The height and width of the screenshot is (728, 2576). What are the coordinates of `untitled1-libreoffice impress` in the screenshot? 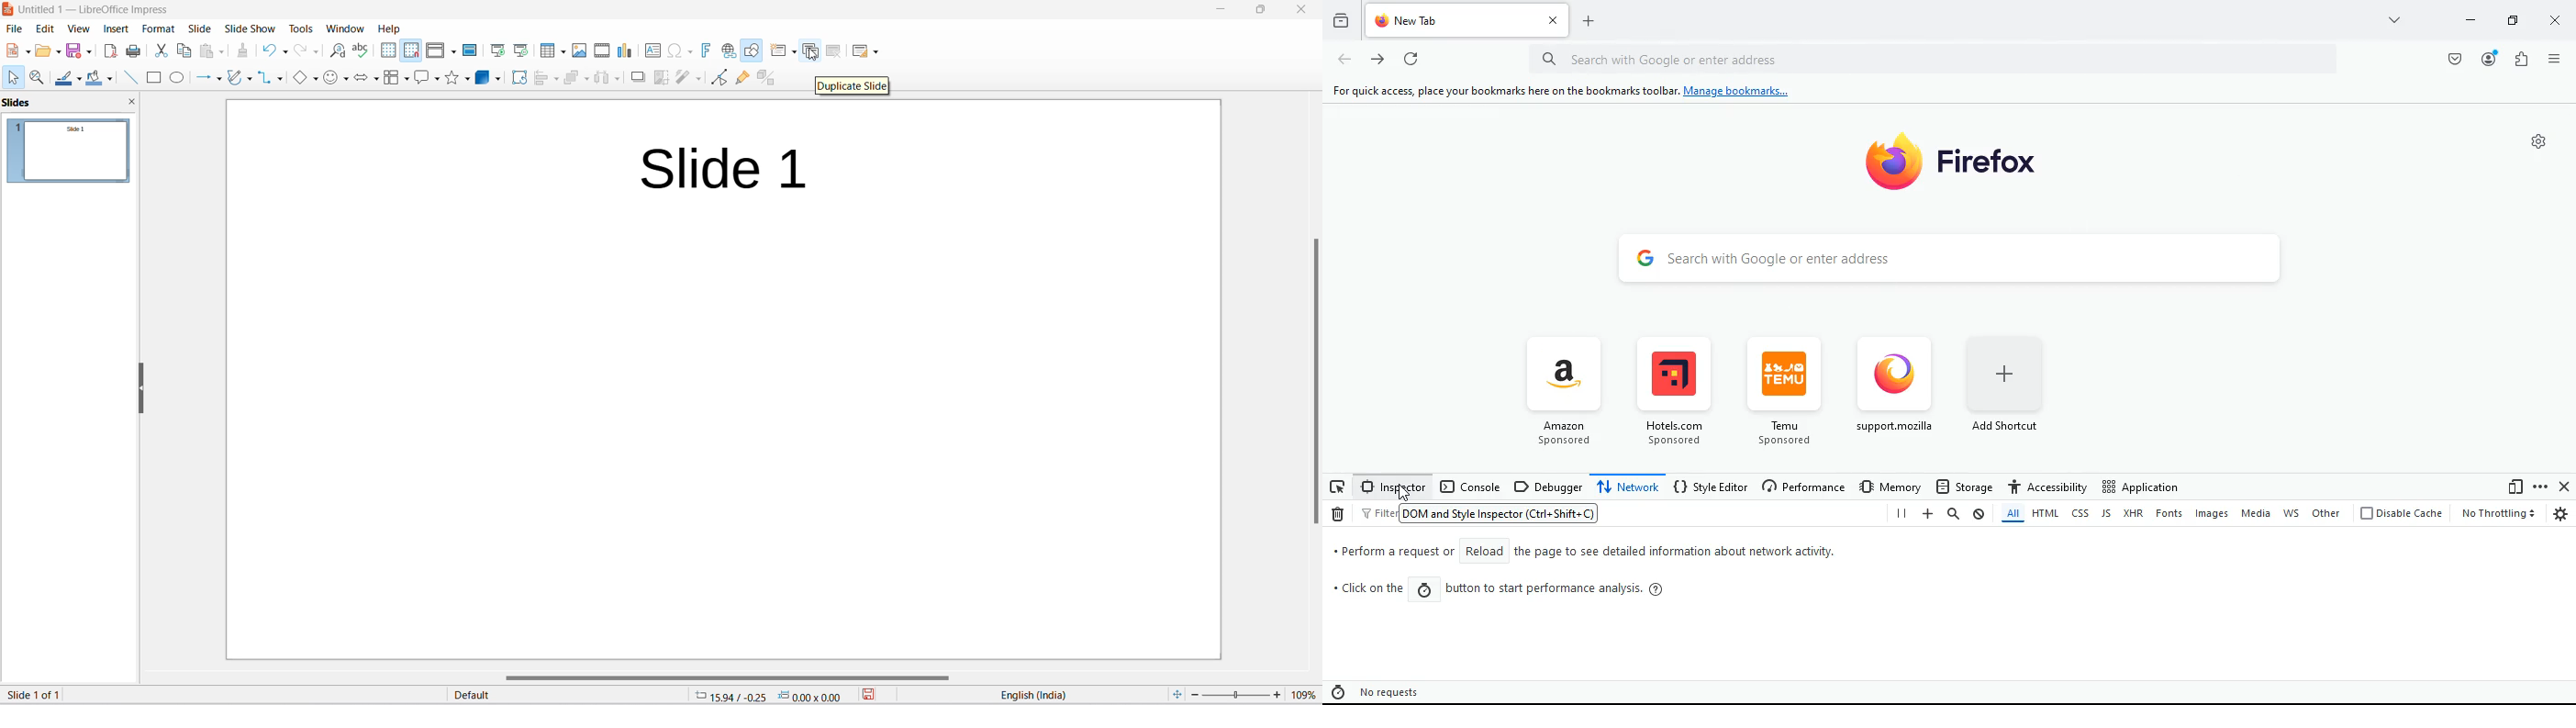 It's located at (97, 8).